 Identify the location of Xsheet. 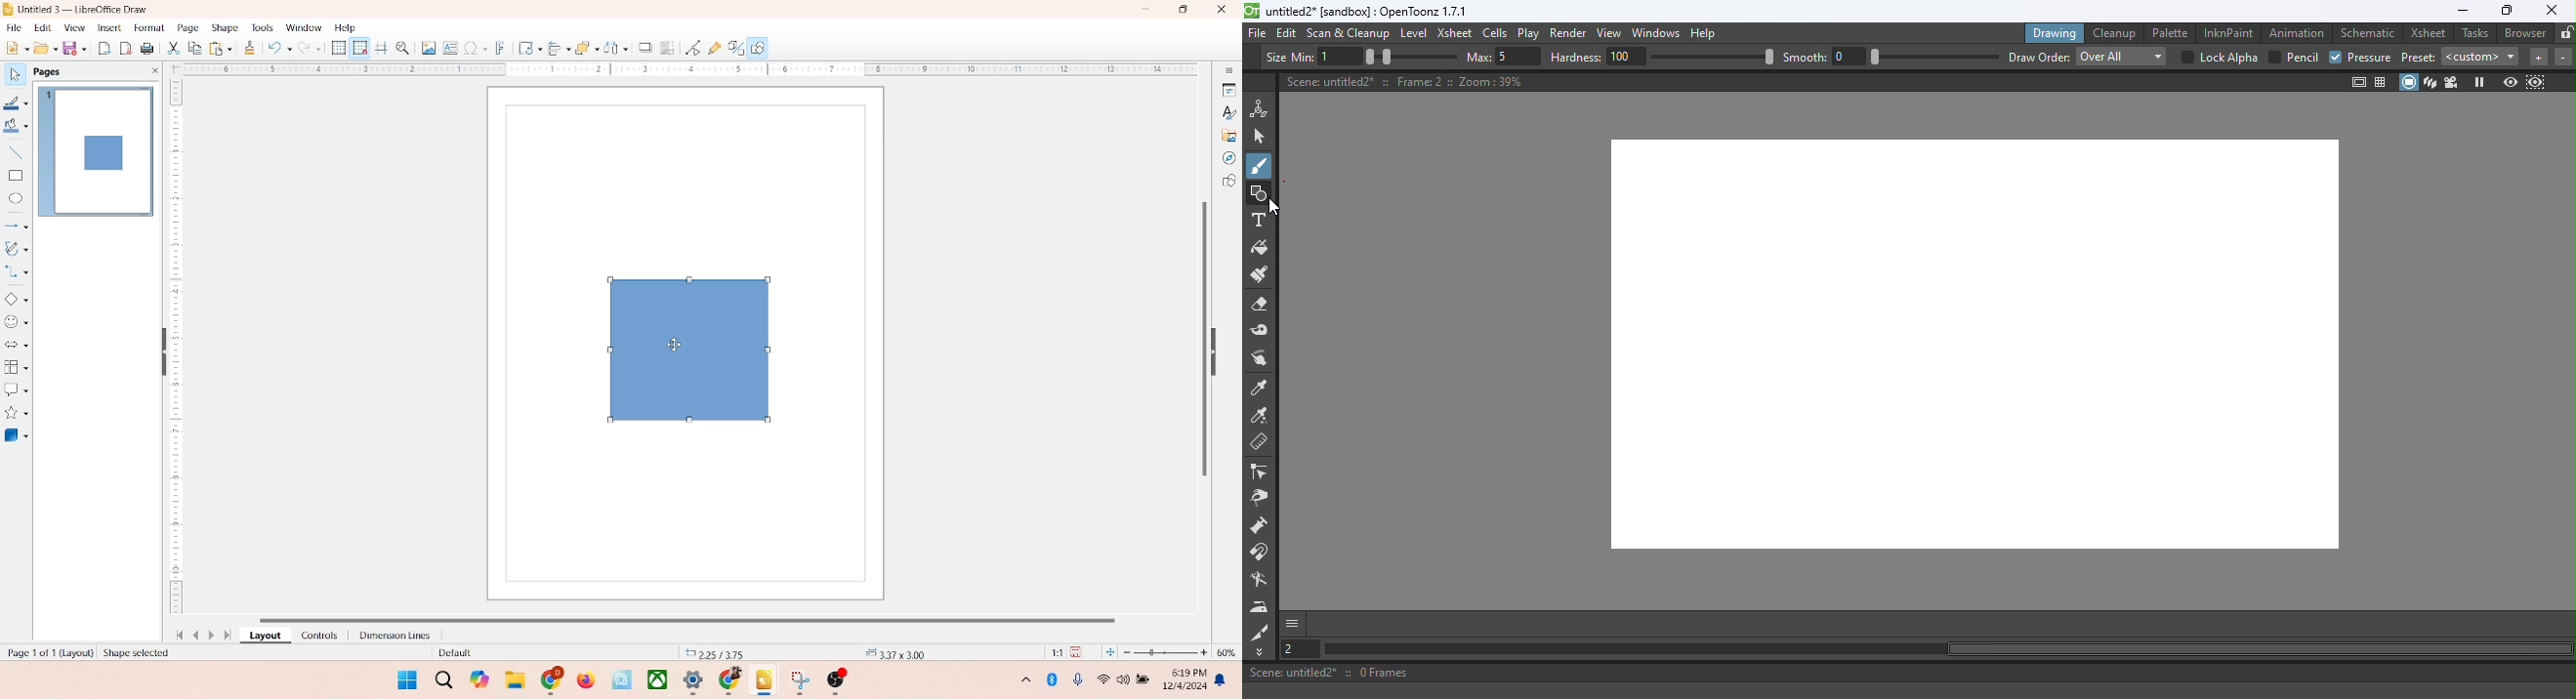
(1457, 35).